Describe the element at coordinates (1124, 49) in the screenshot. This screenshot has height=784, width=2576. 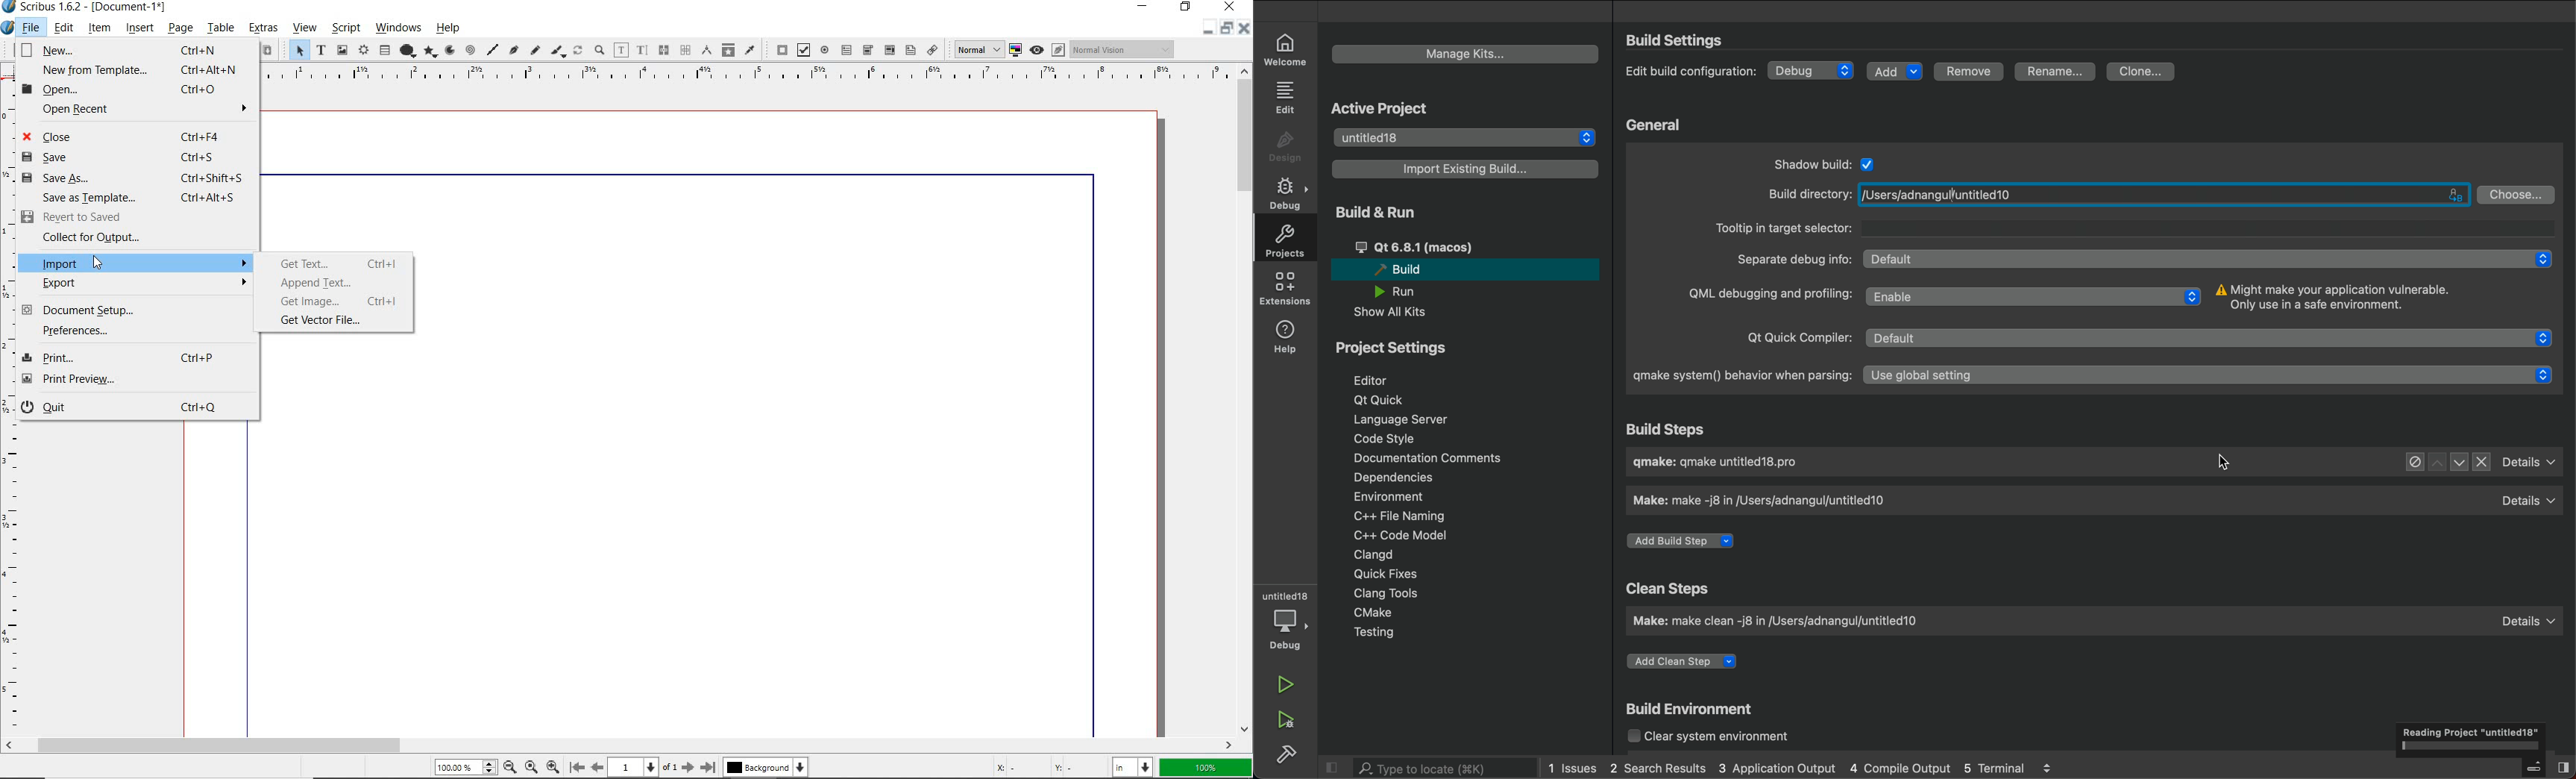
I see `Normal Vision` at that location.